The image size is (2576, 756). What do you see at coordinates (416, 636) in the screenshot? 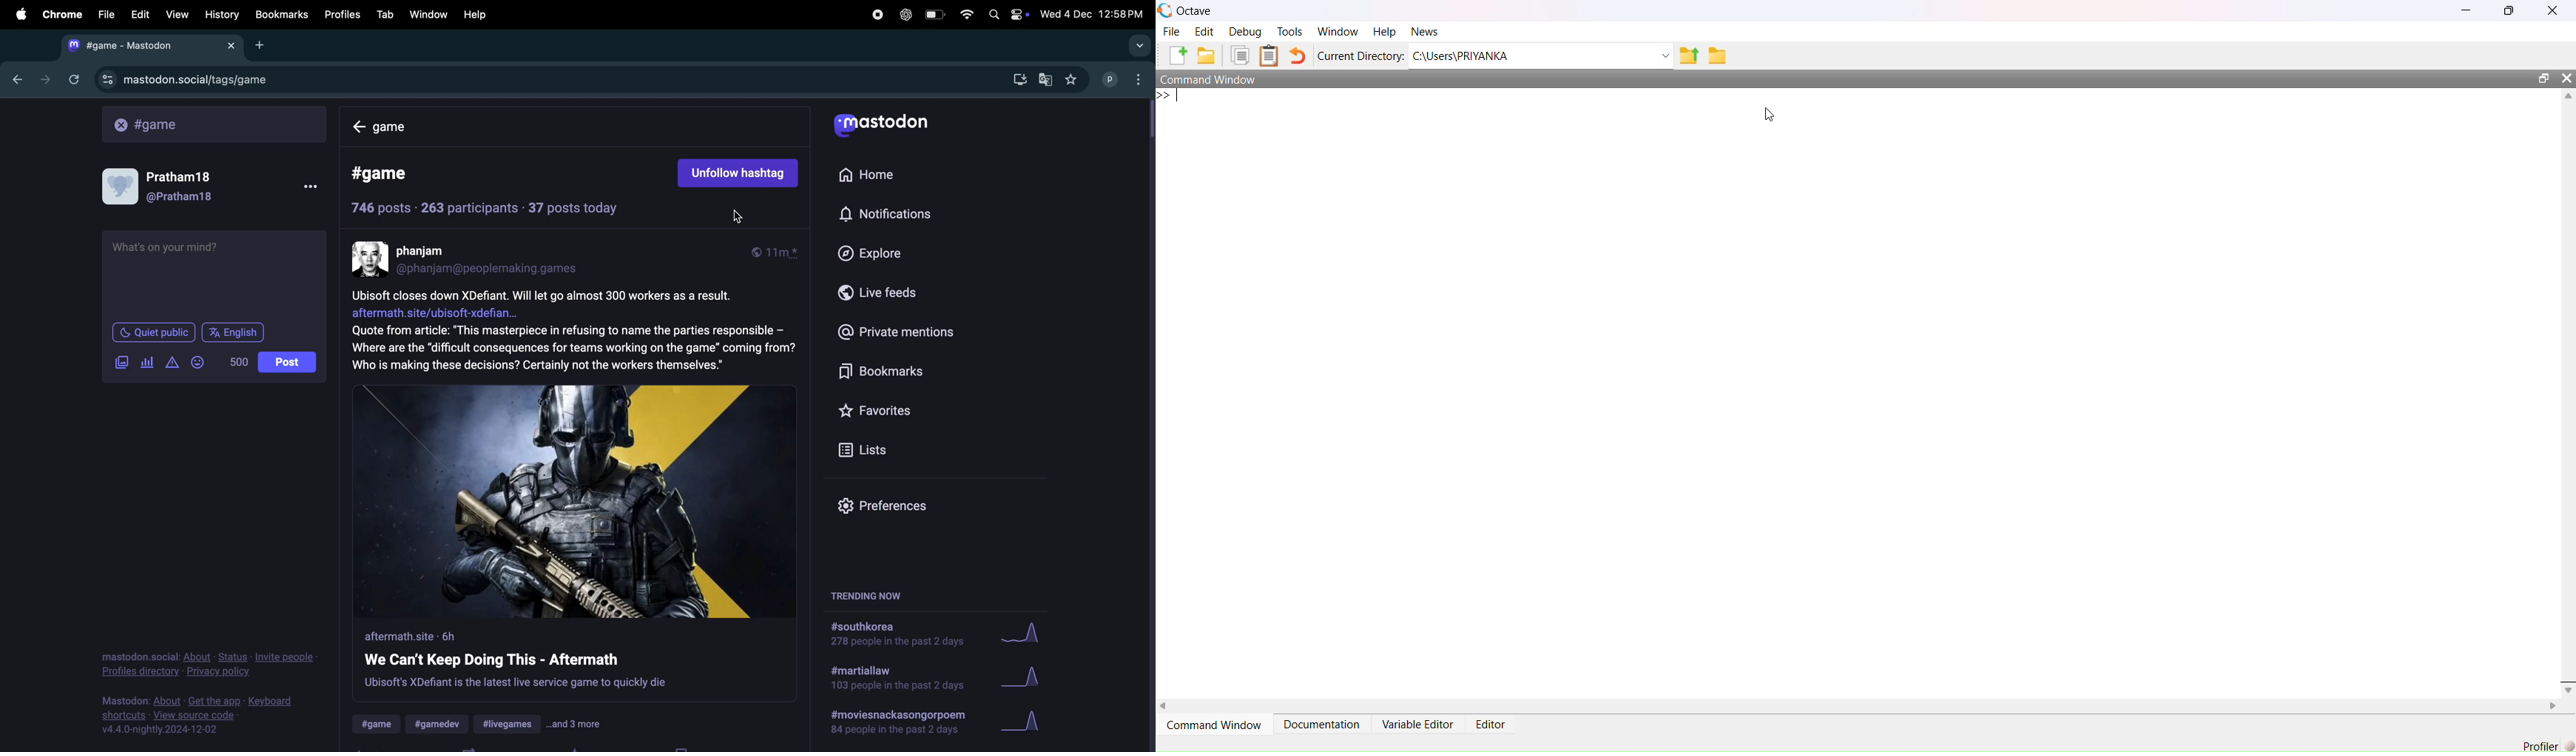
I see `aftermath.site` at bounding box center [416, 636].